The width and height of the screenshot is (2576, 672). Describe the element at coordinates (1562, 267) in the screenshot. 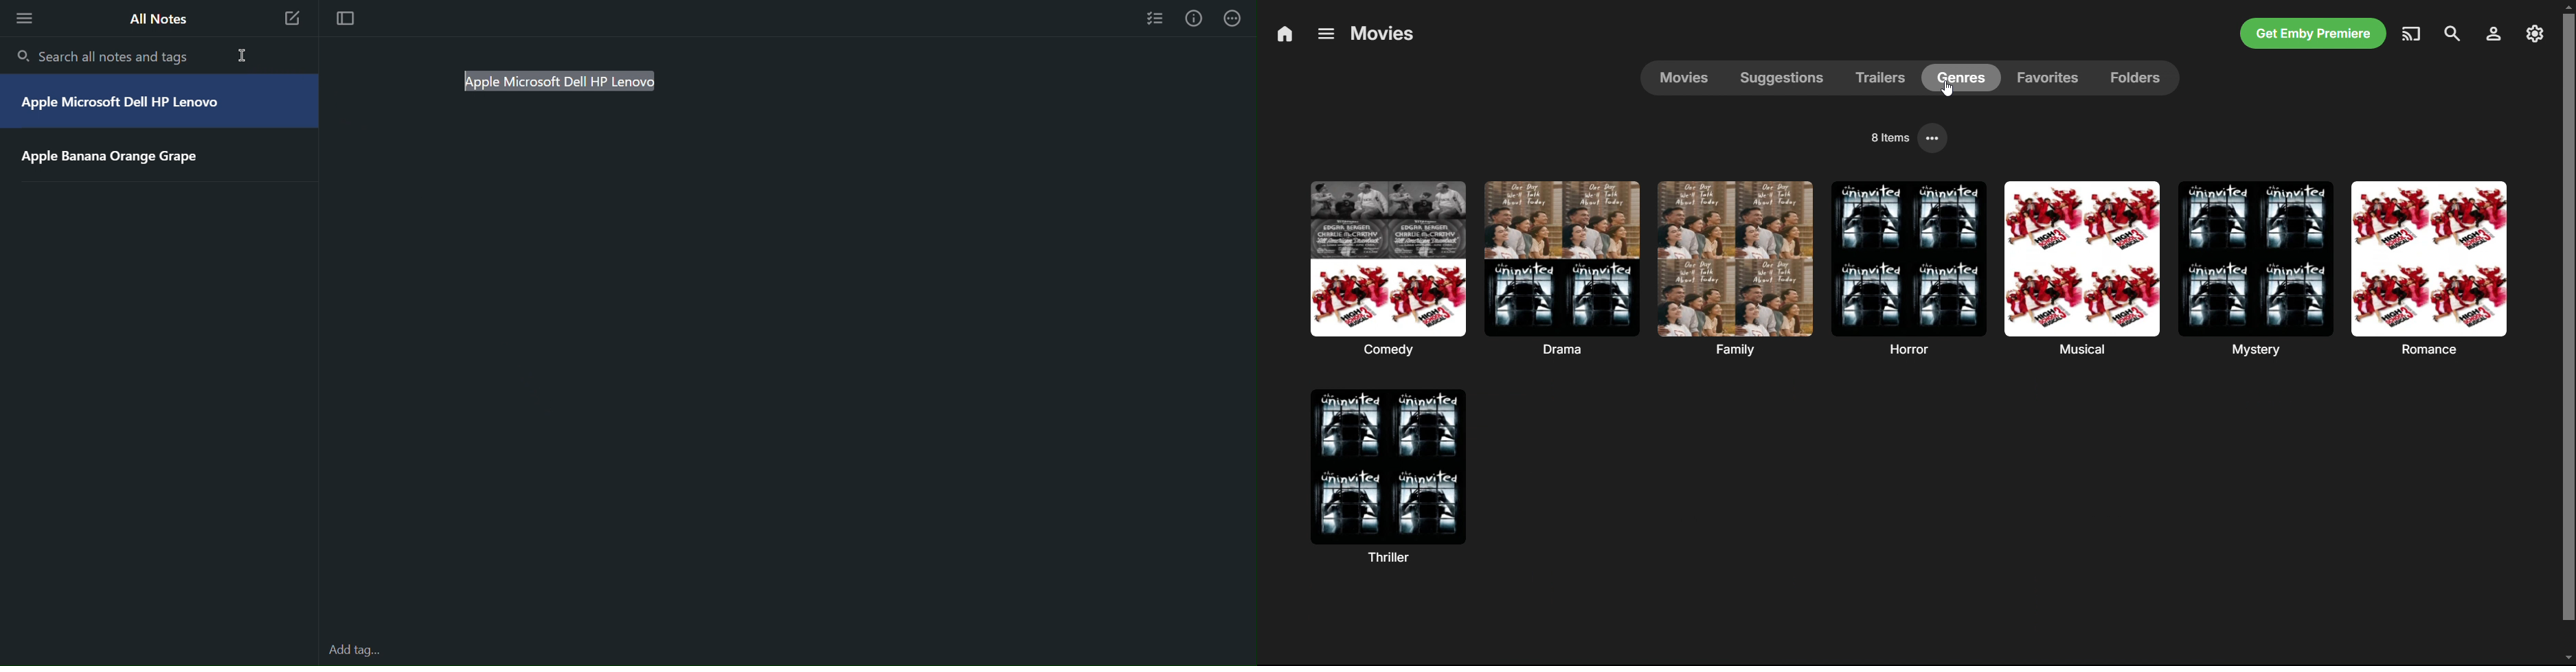

I see `drama` at that location.